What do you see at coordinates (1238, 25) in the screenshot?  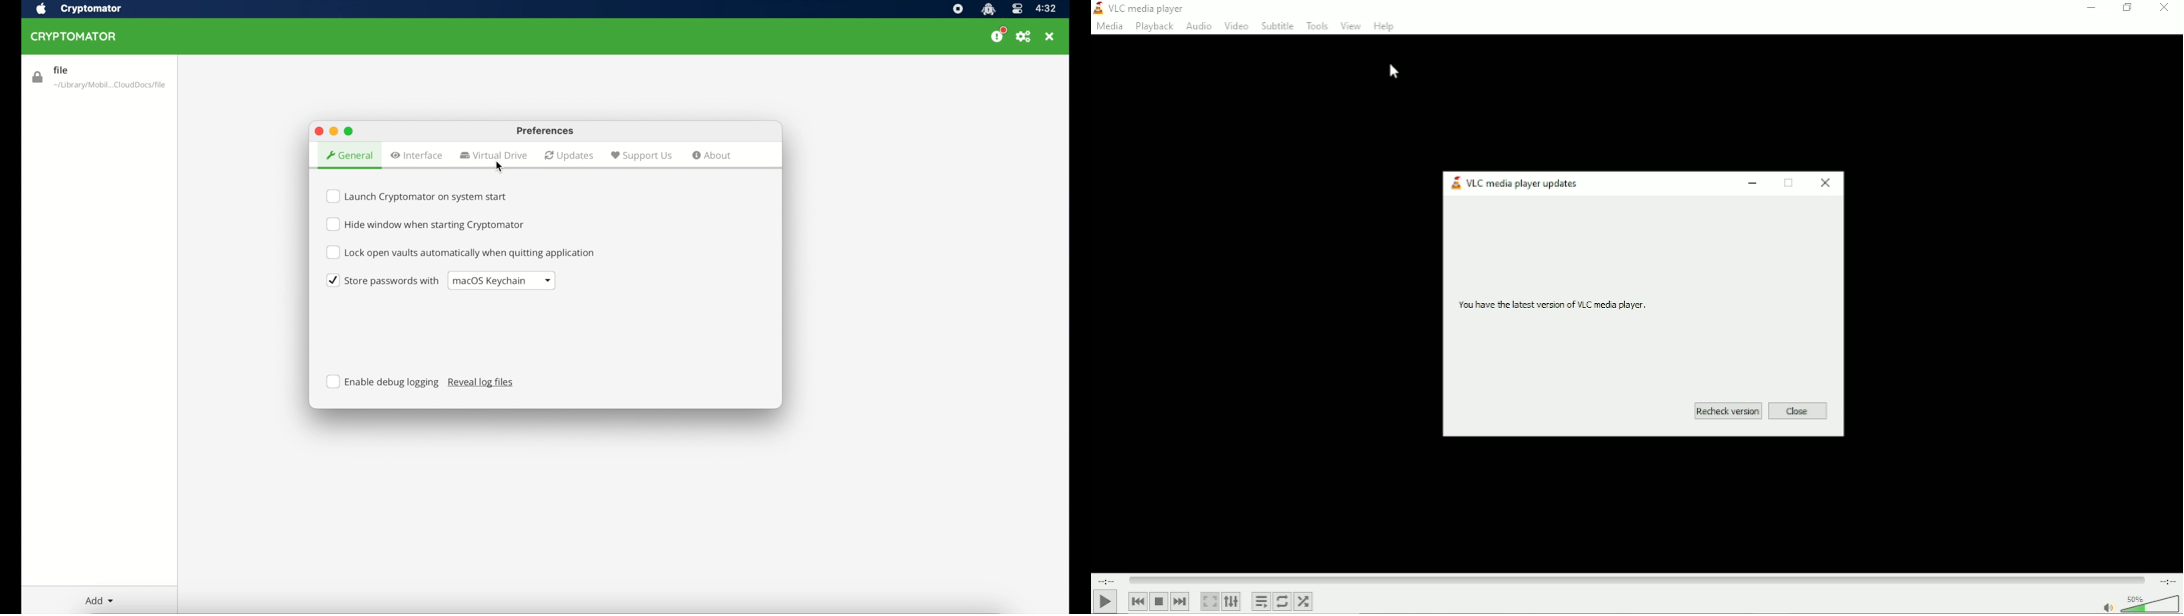 I see `Video` at bounding box center [1238, 25].